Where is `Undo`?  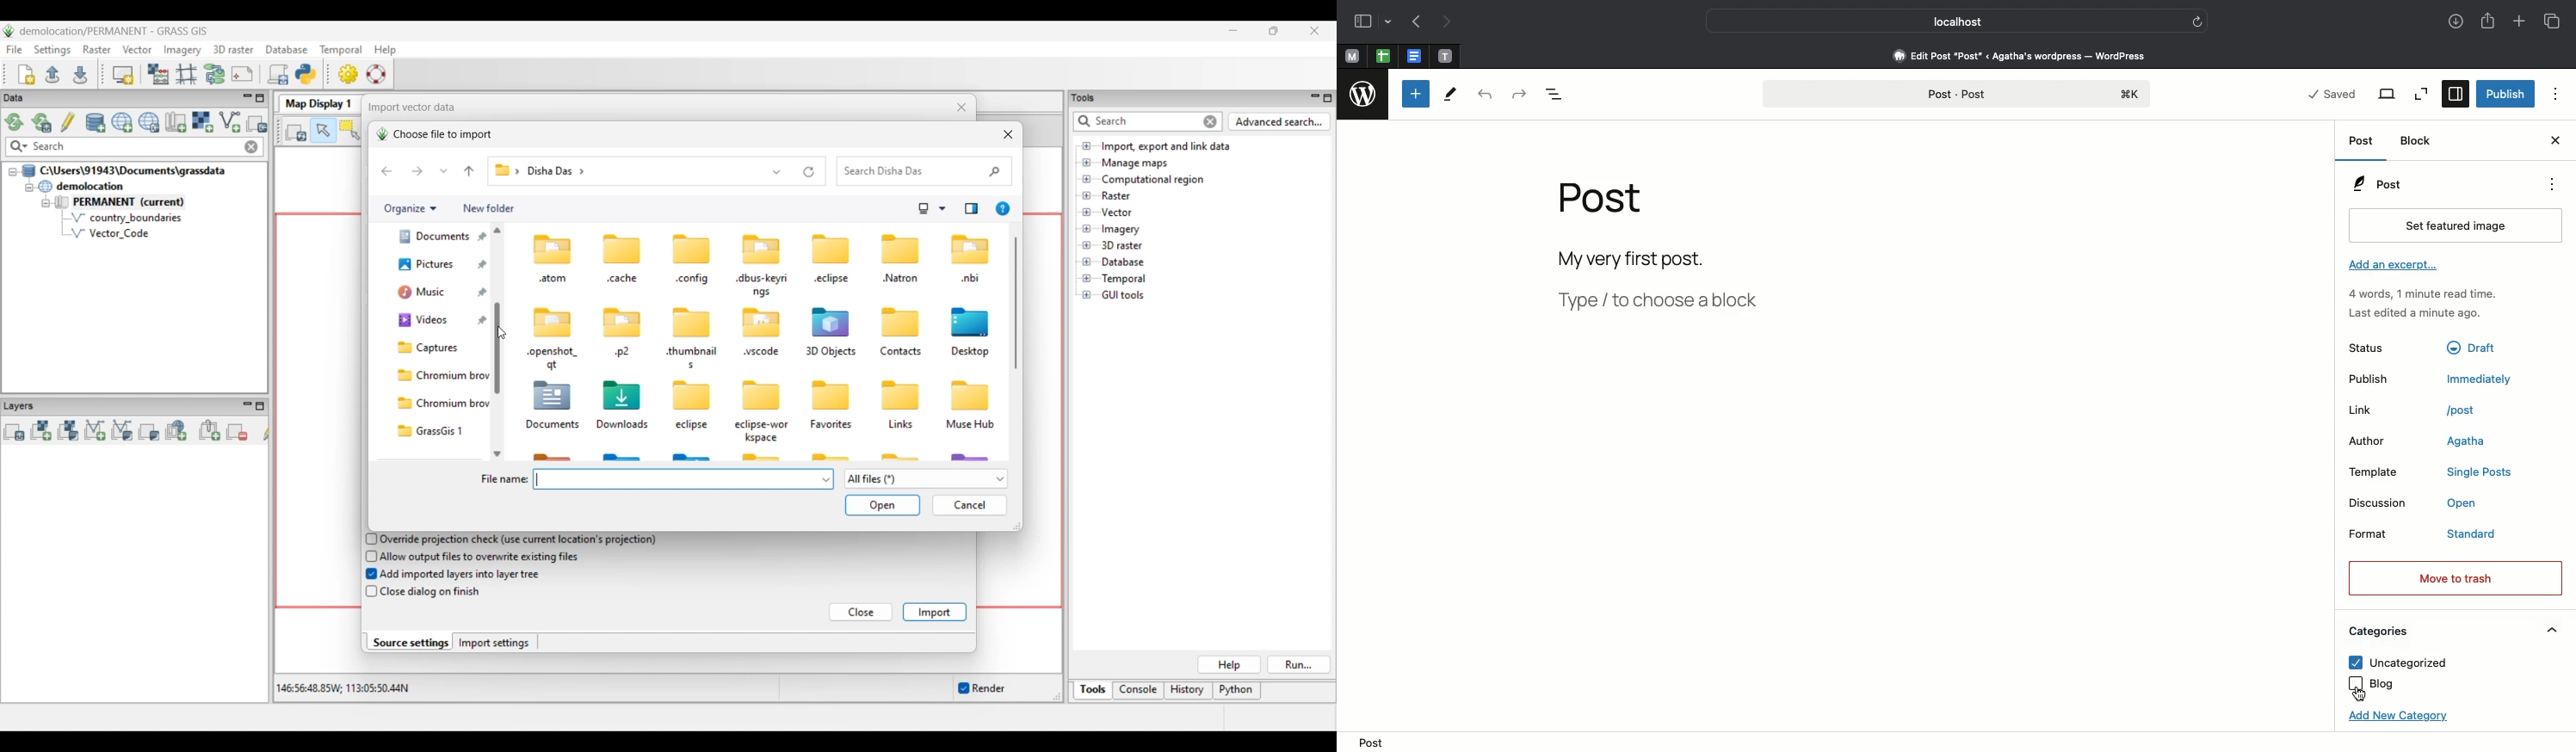 Undo is located at coordinates (1485, 96).